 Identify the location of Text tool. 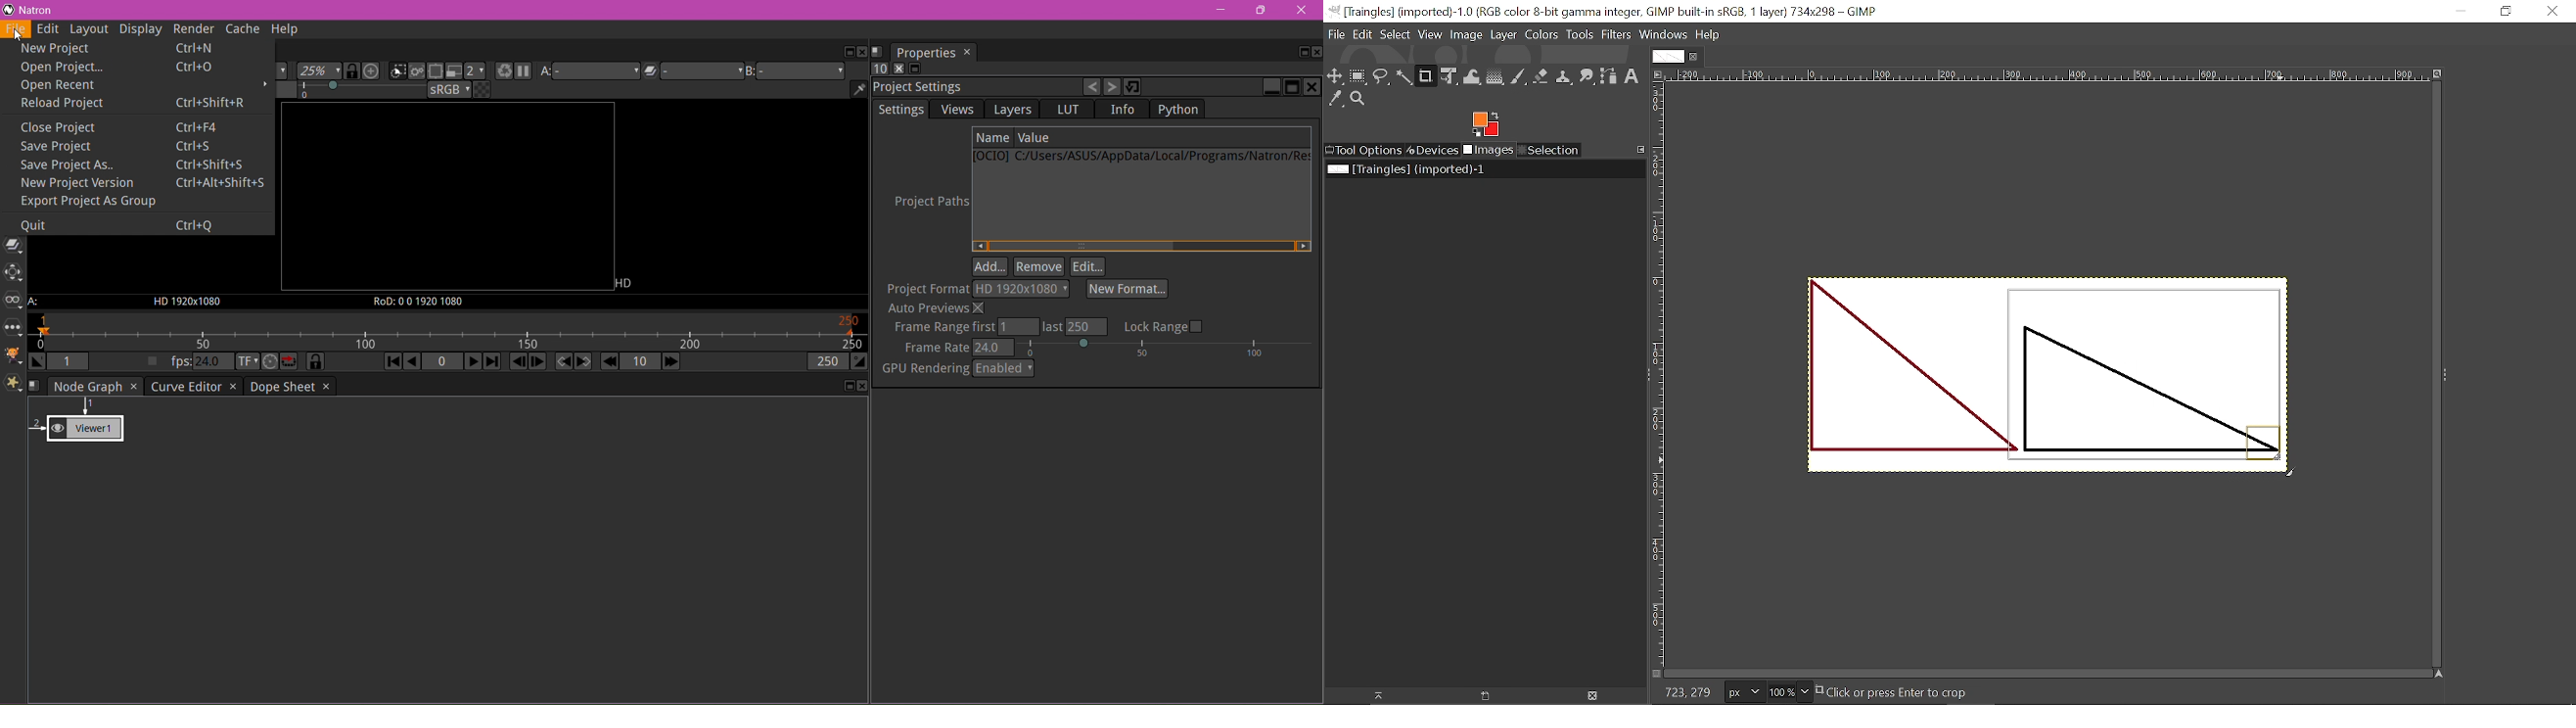
(2447, 258).